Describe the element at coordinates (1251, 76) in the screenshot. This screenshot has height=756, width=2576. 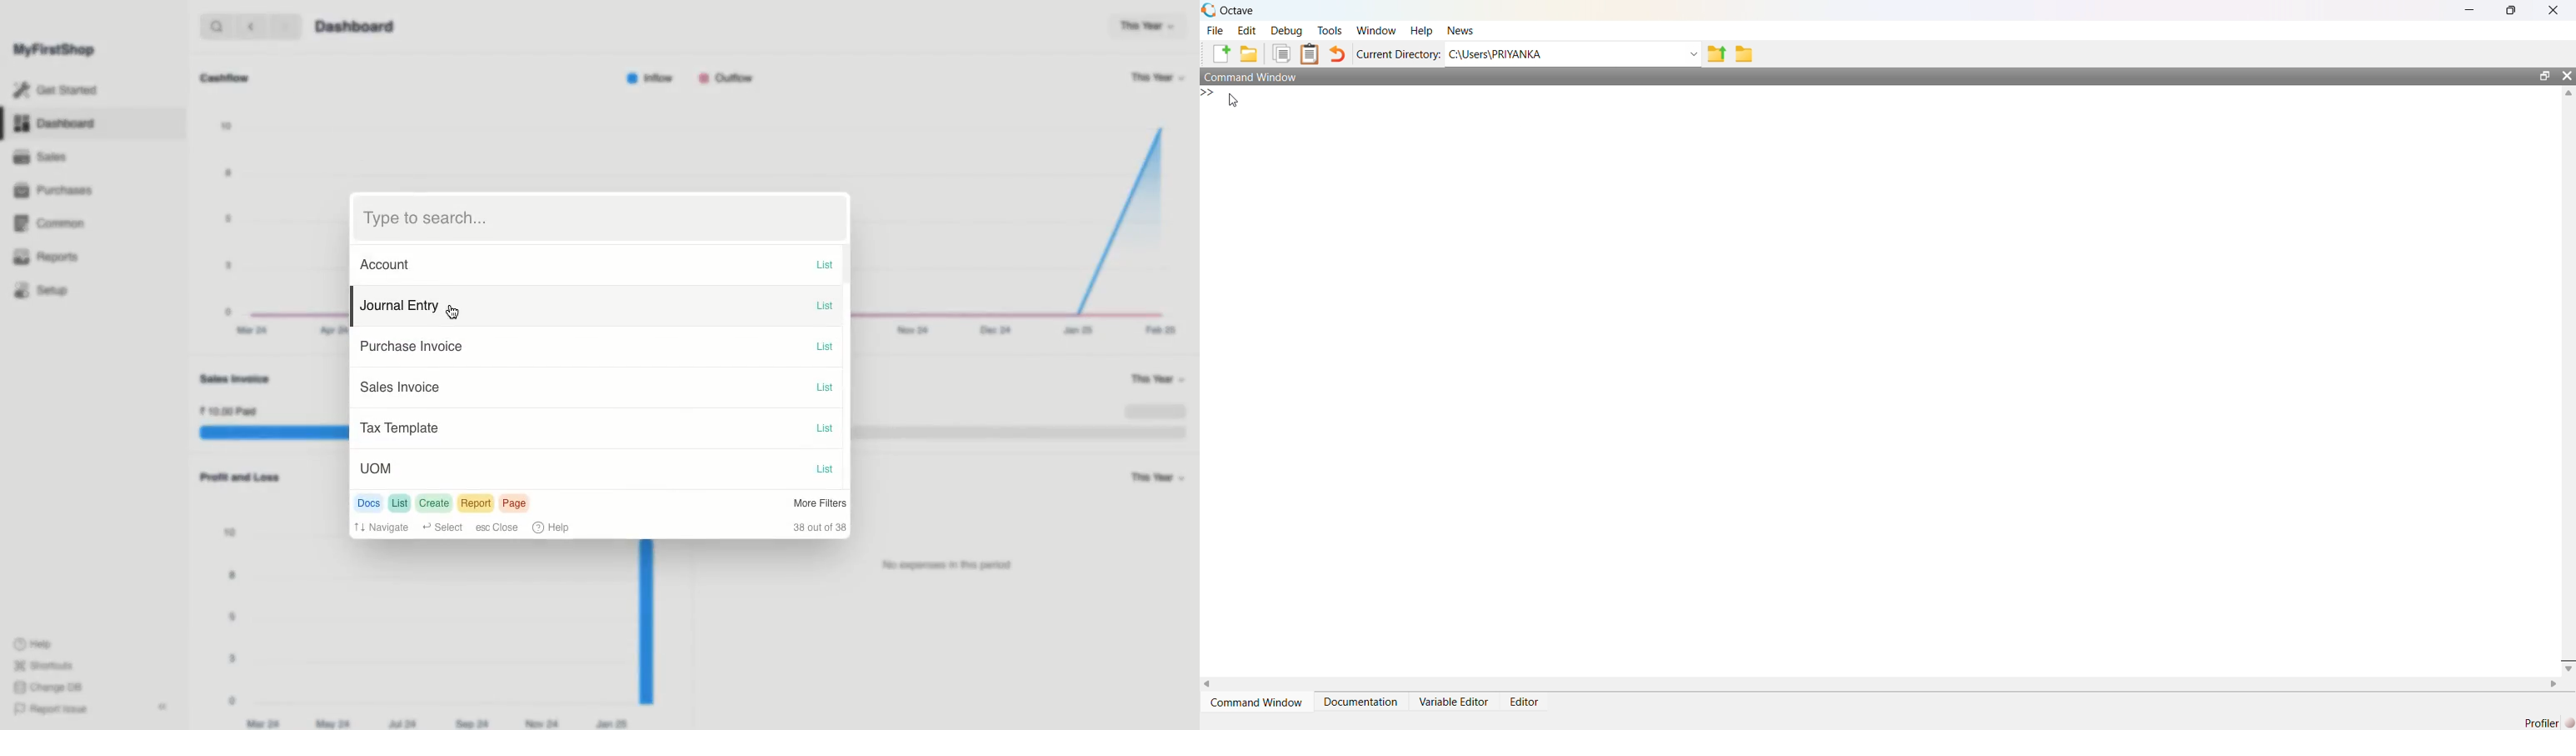
I see `Command window` at that location.